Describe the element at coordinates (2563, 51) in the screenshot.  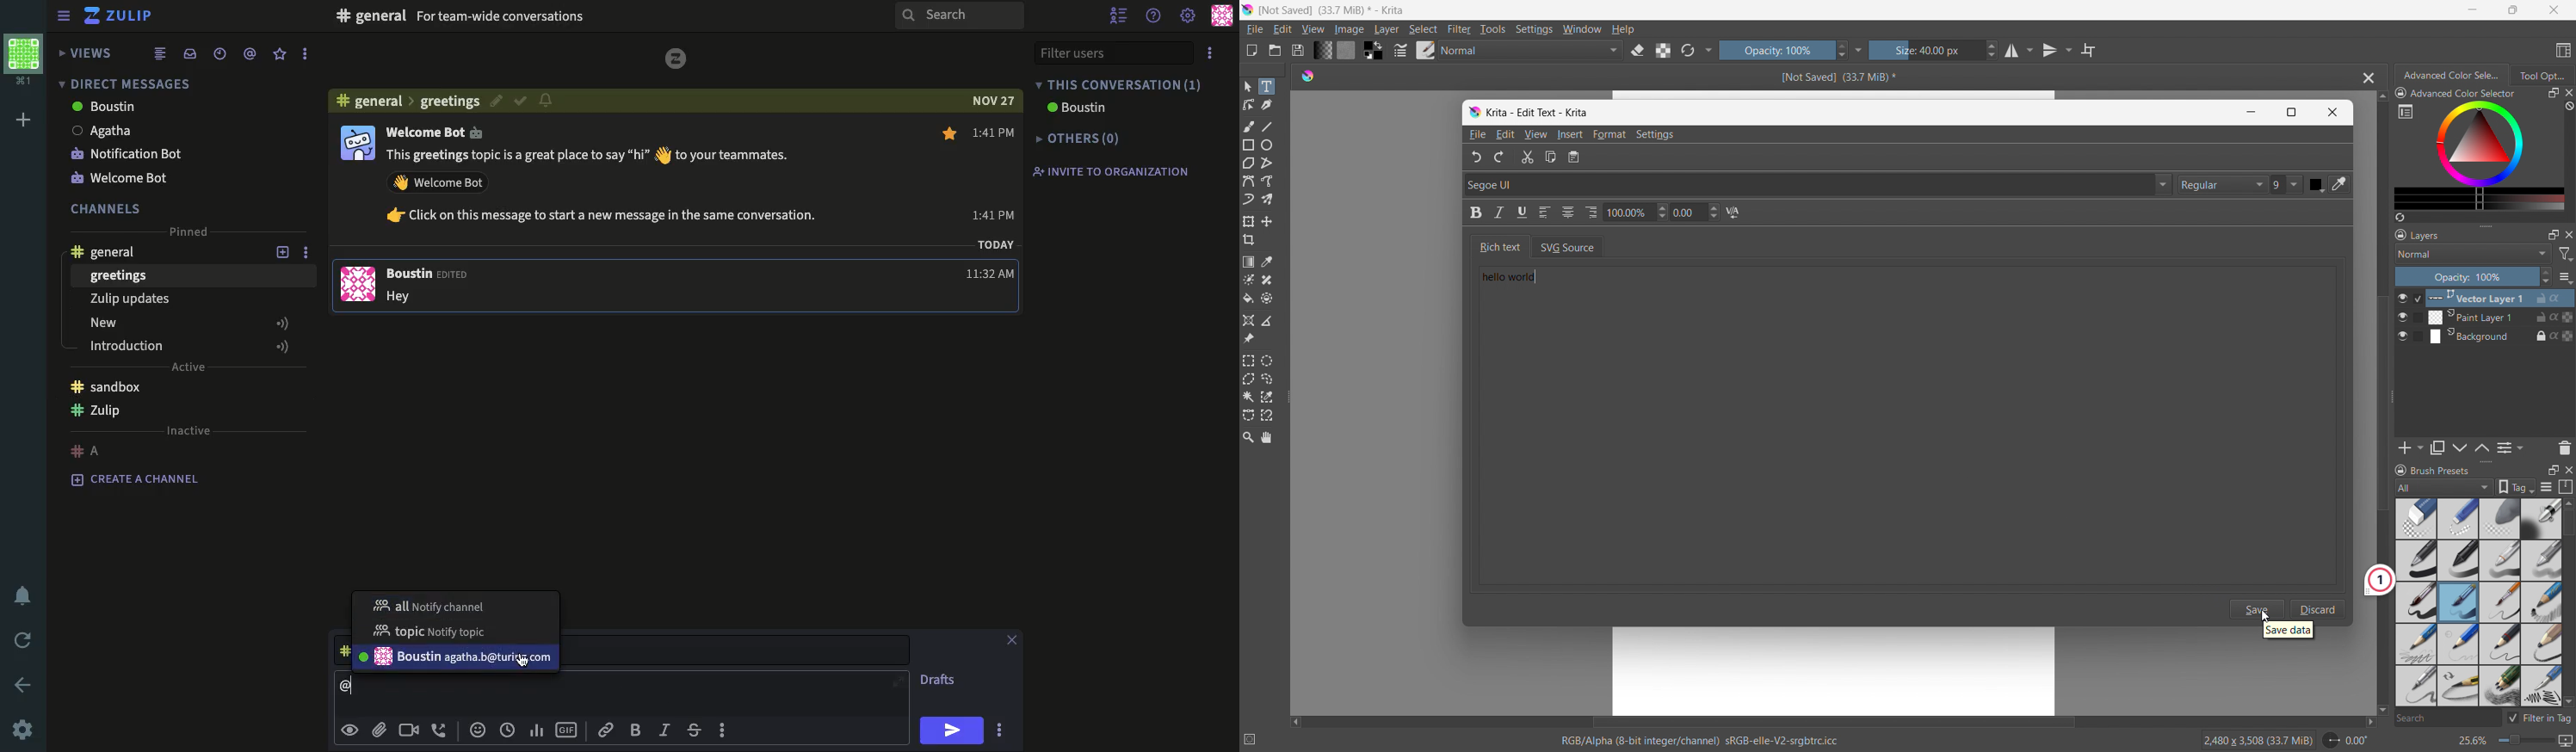
I see `choose workspace` at that location.